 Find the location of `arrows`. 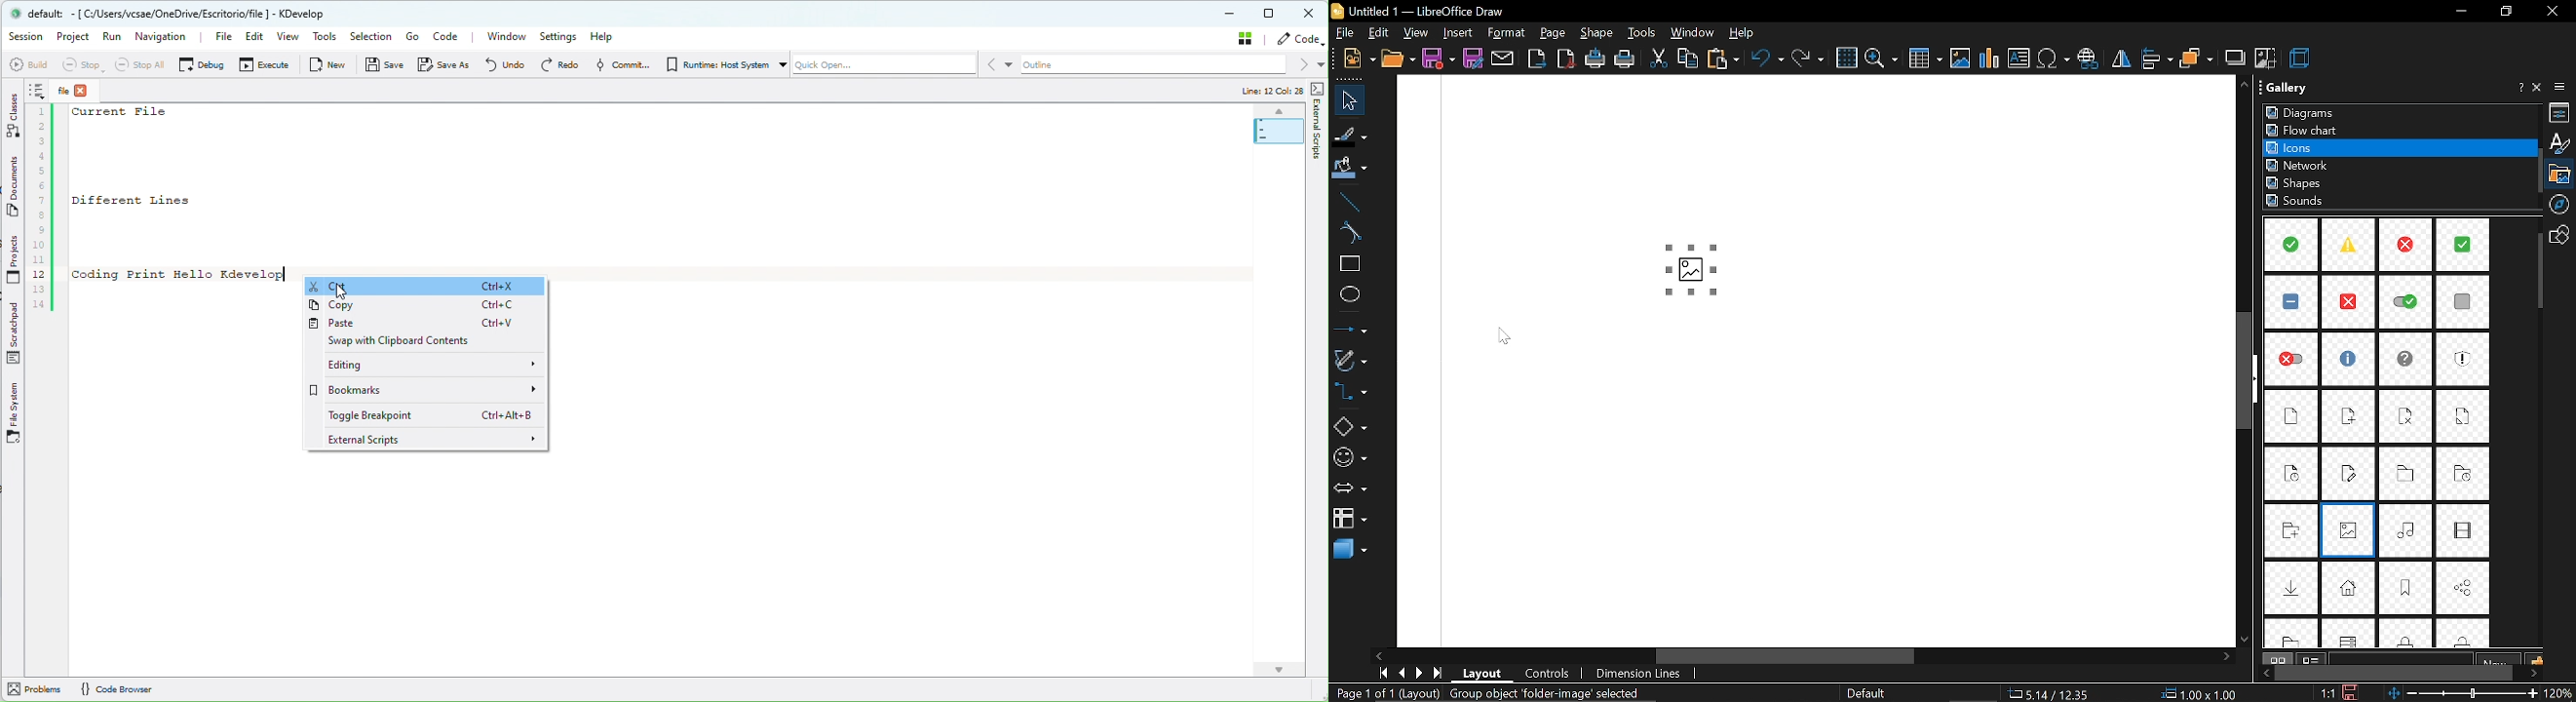

arrows is located at coordinates (1348, 490).